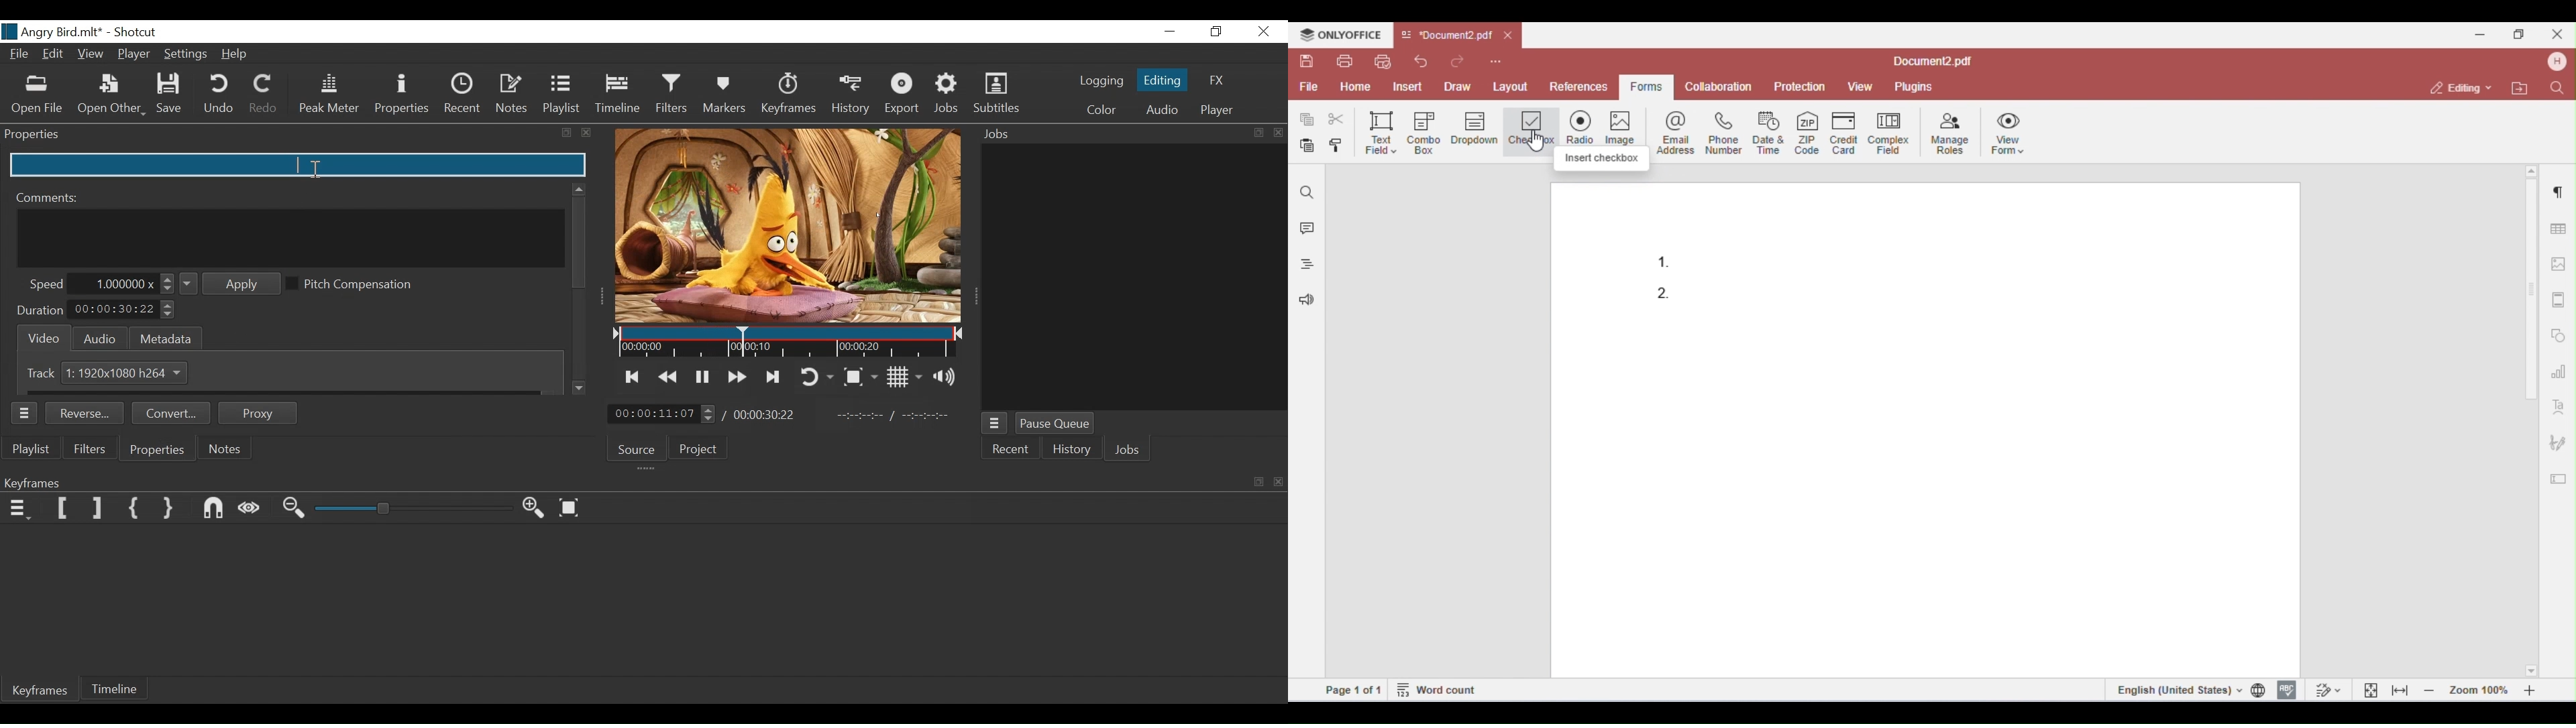 The image size is (2576, 728). What do you see at coordinates (126, 372) in the screenshot?
I see `Size` at bounding box center [126, 372].